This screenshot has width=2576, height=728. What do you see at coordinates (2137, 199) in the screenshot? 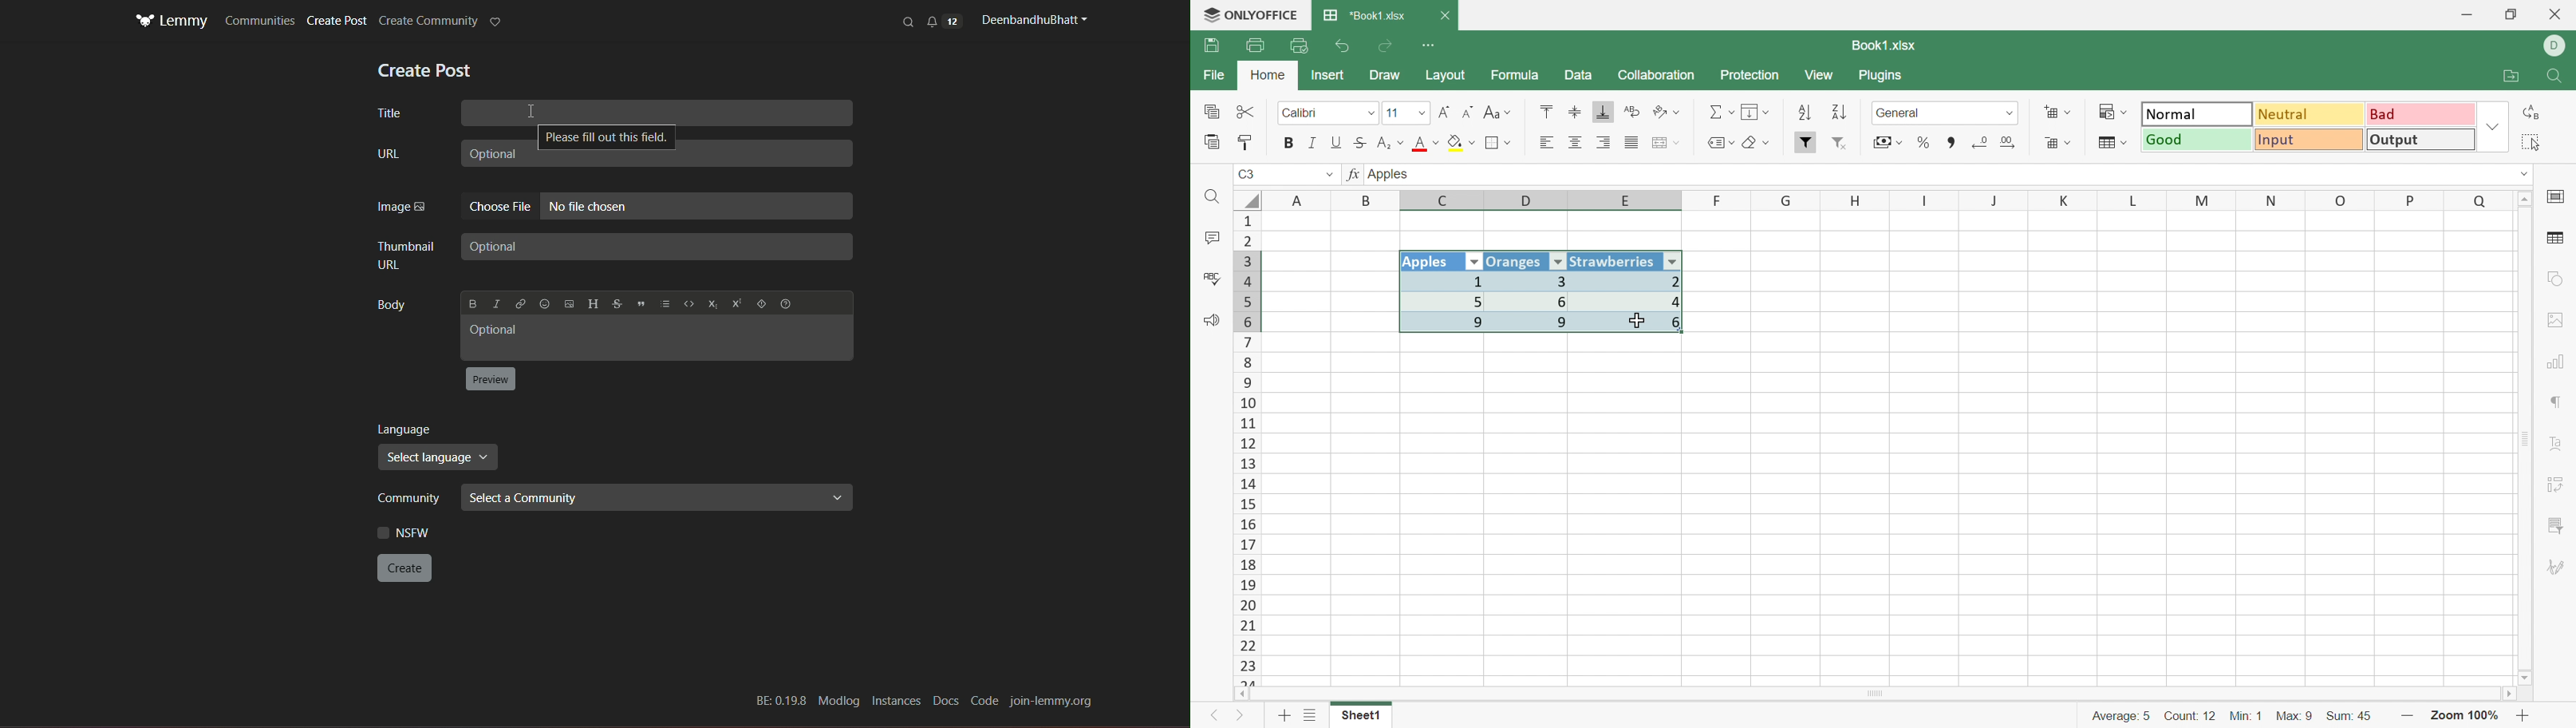
I see `L` at bounding box center [2137, 199].